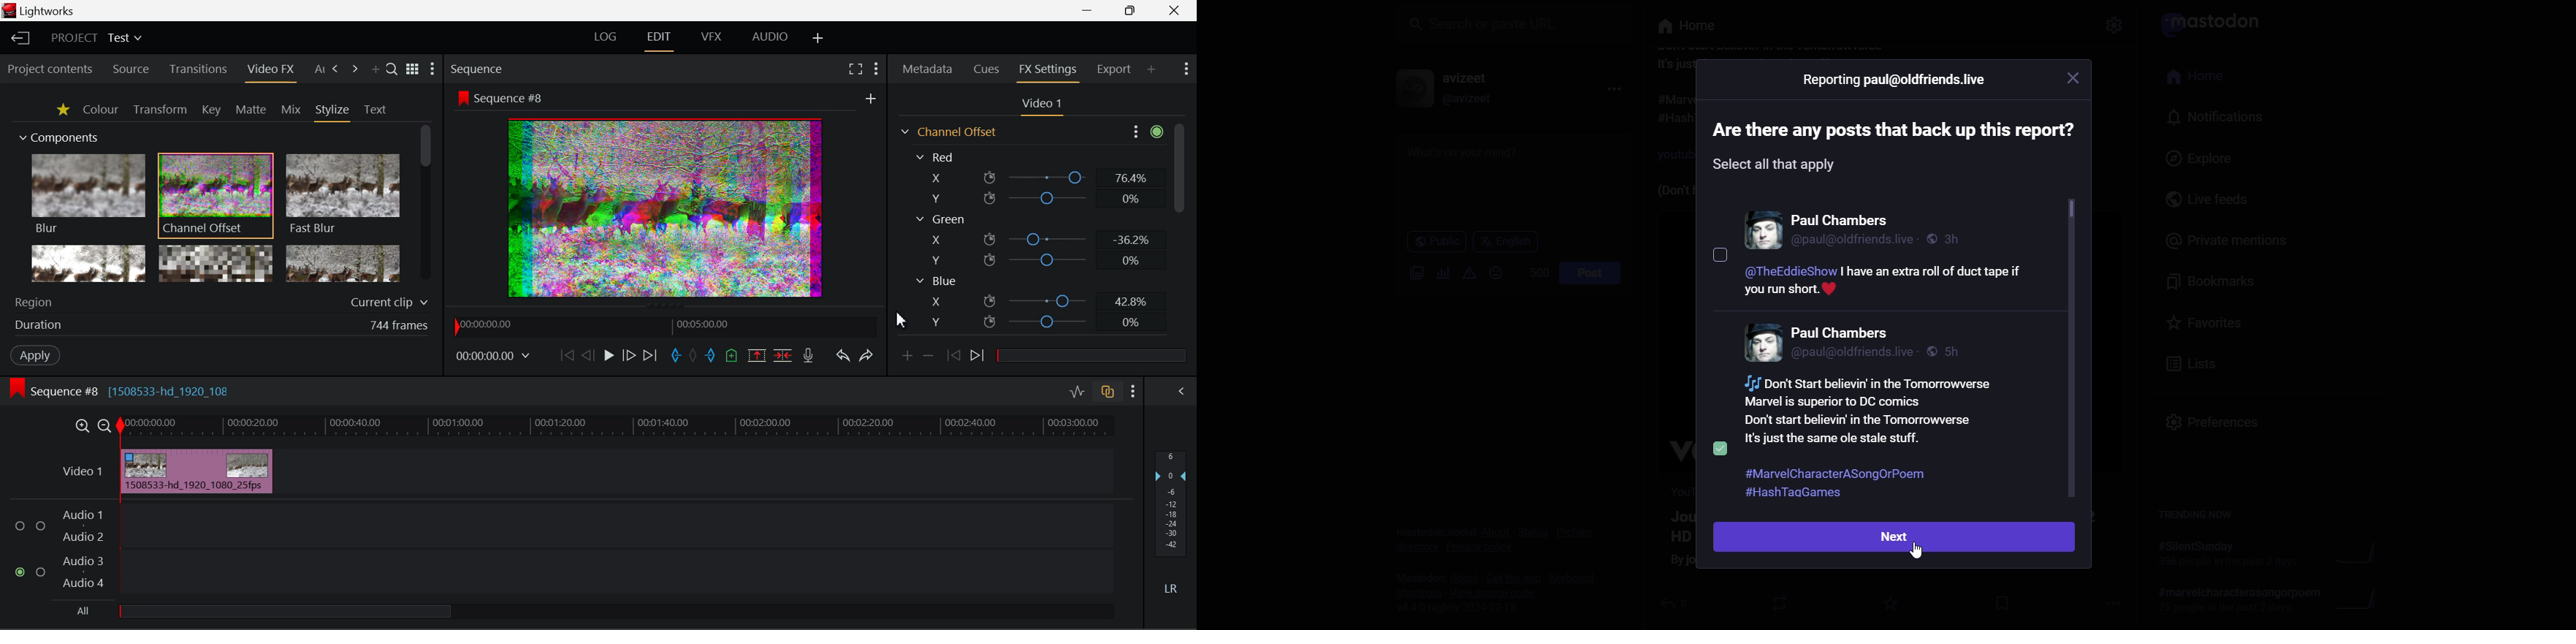 Image resolution: width=2576 pixels, height=644 pixels. What do you see at coordinates (980, 357) in the screenshot?
I see `Next keyframe` at bounding box center [980, 357].